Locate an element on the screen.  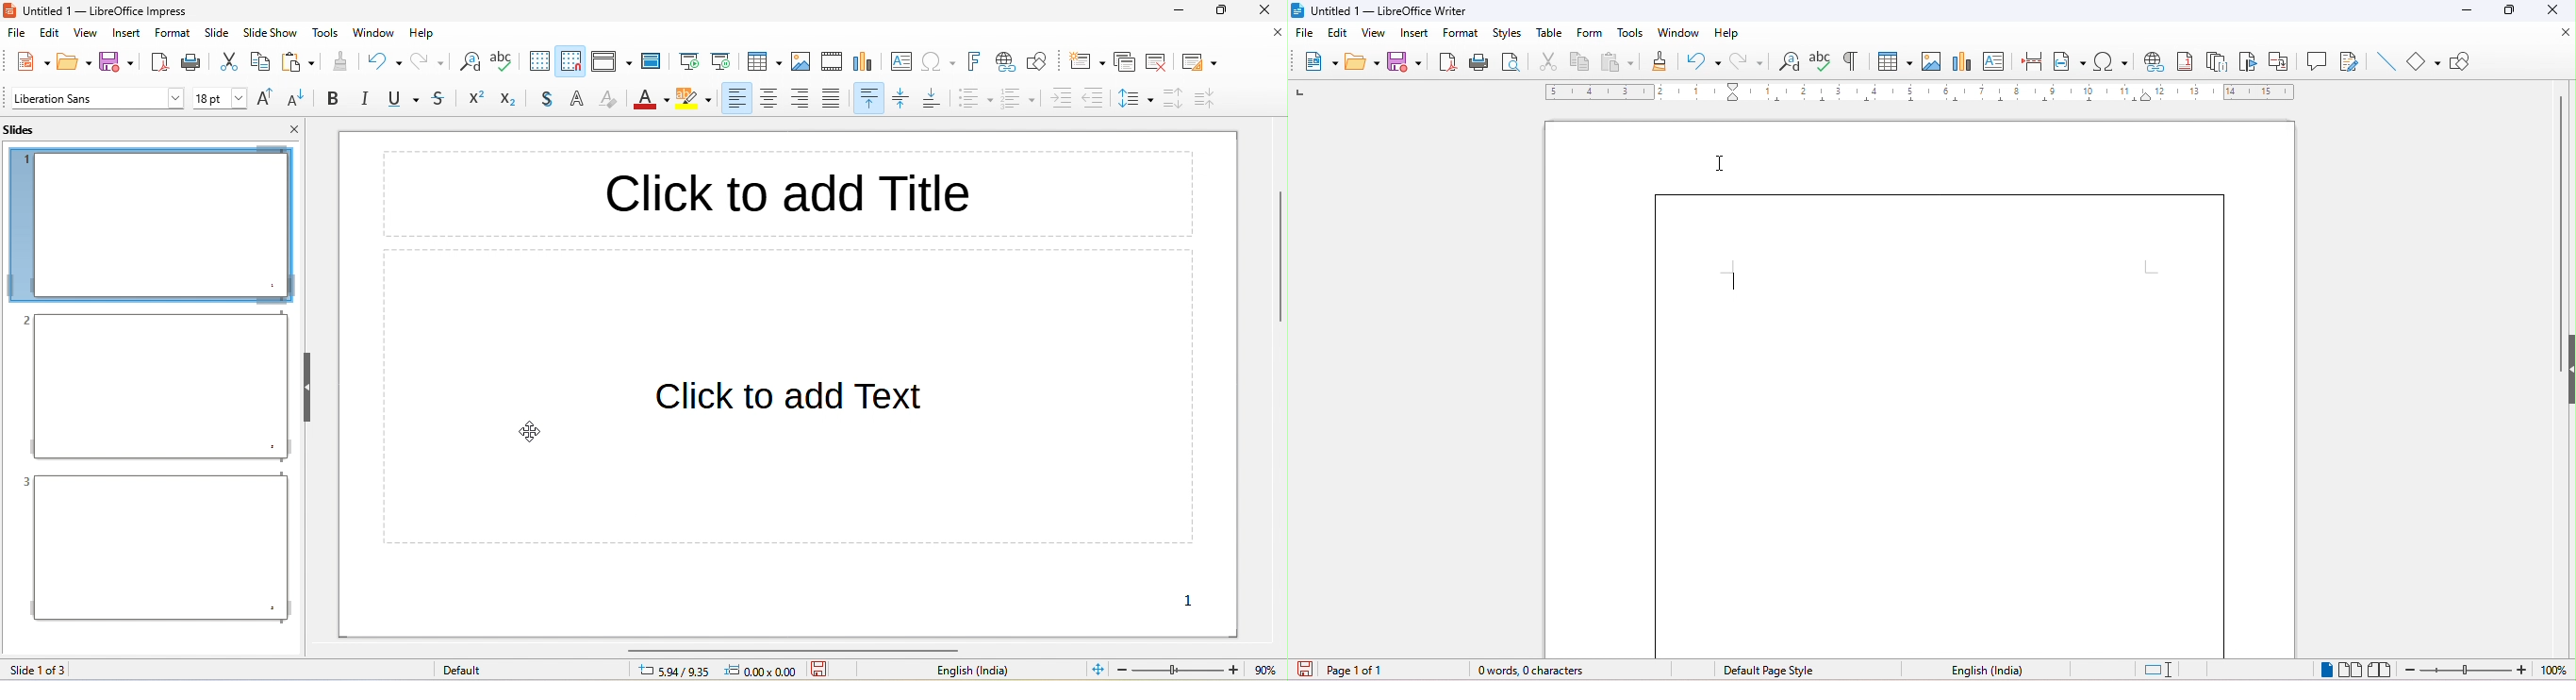
table is located at coordinates (766, 62).